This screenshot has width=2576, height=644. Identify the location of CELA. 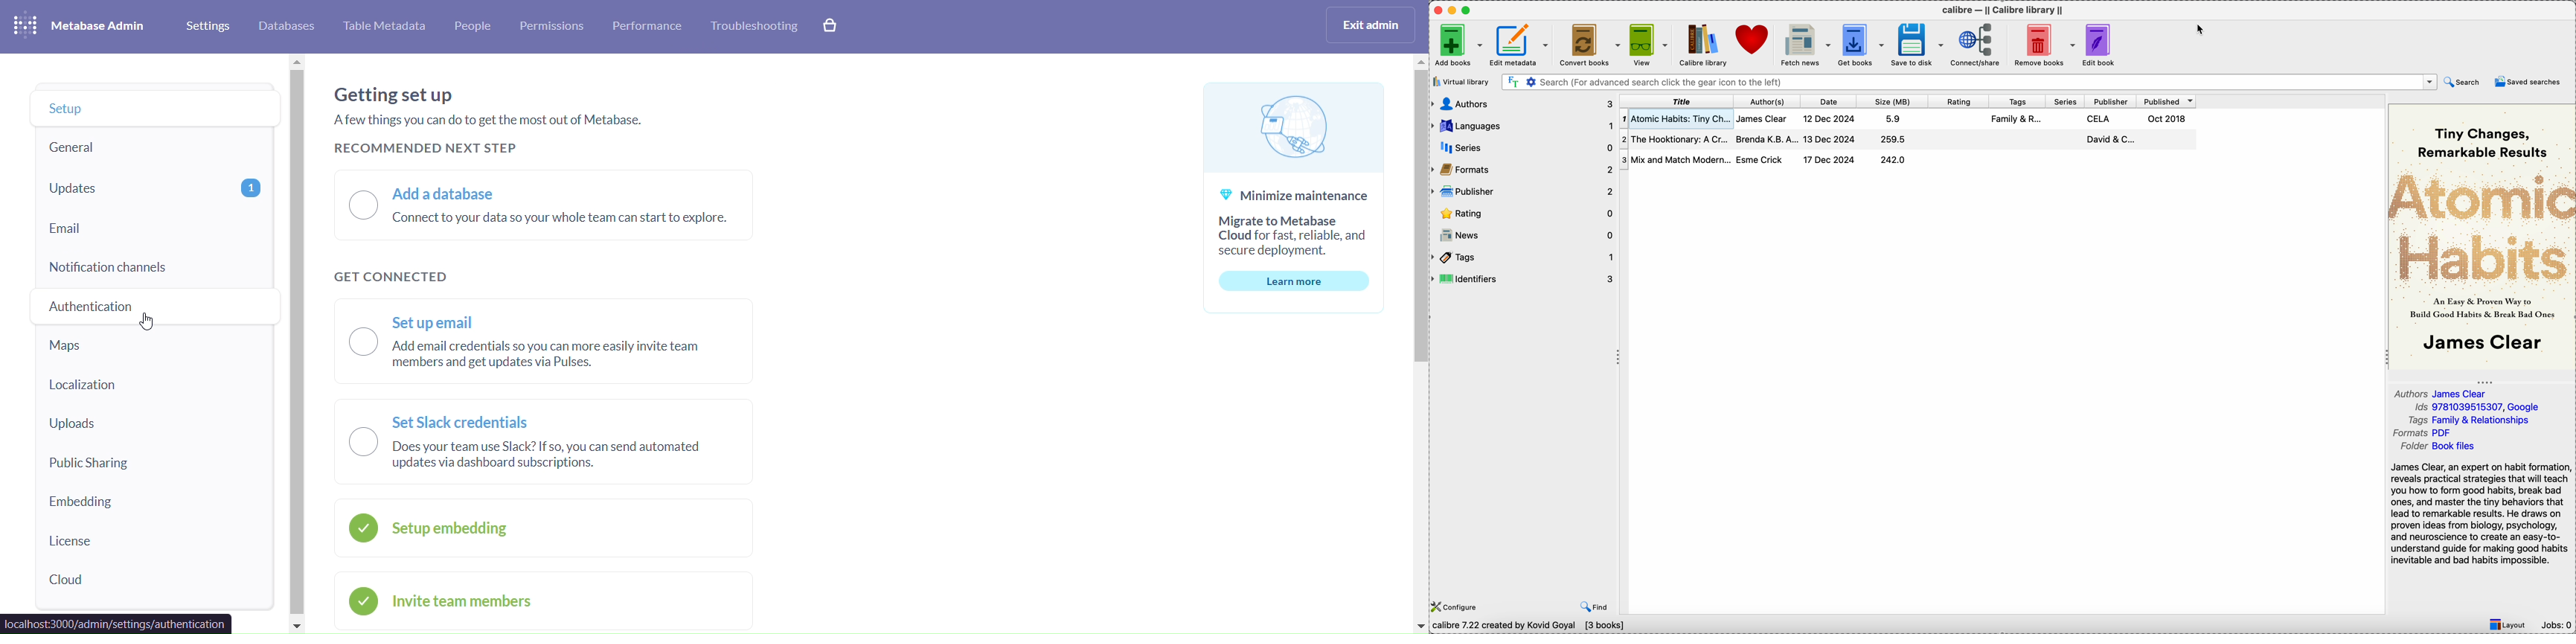
(2100, 119).